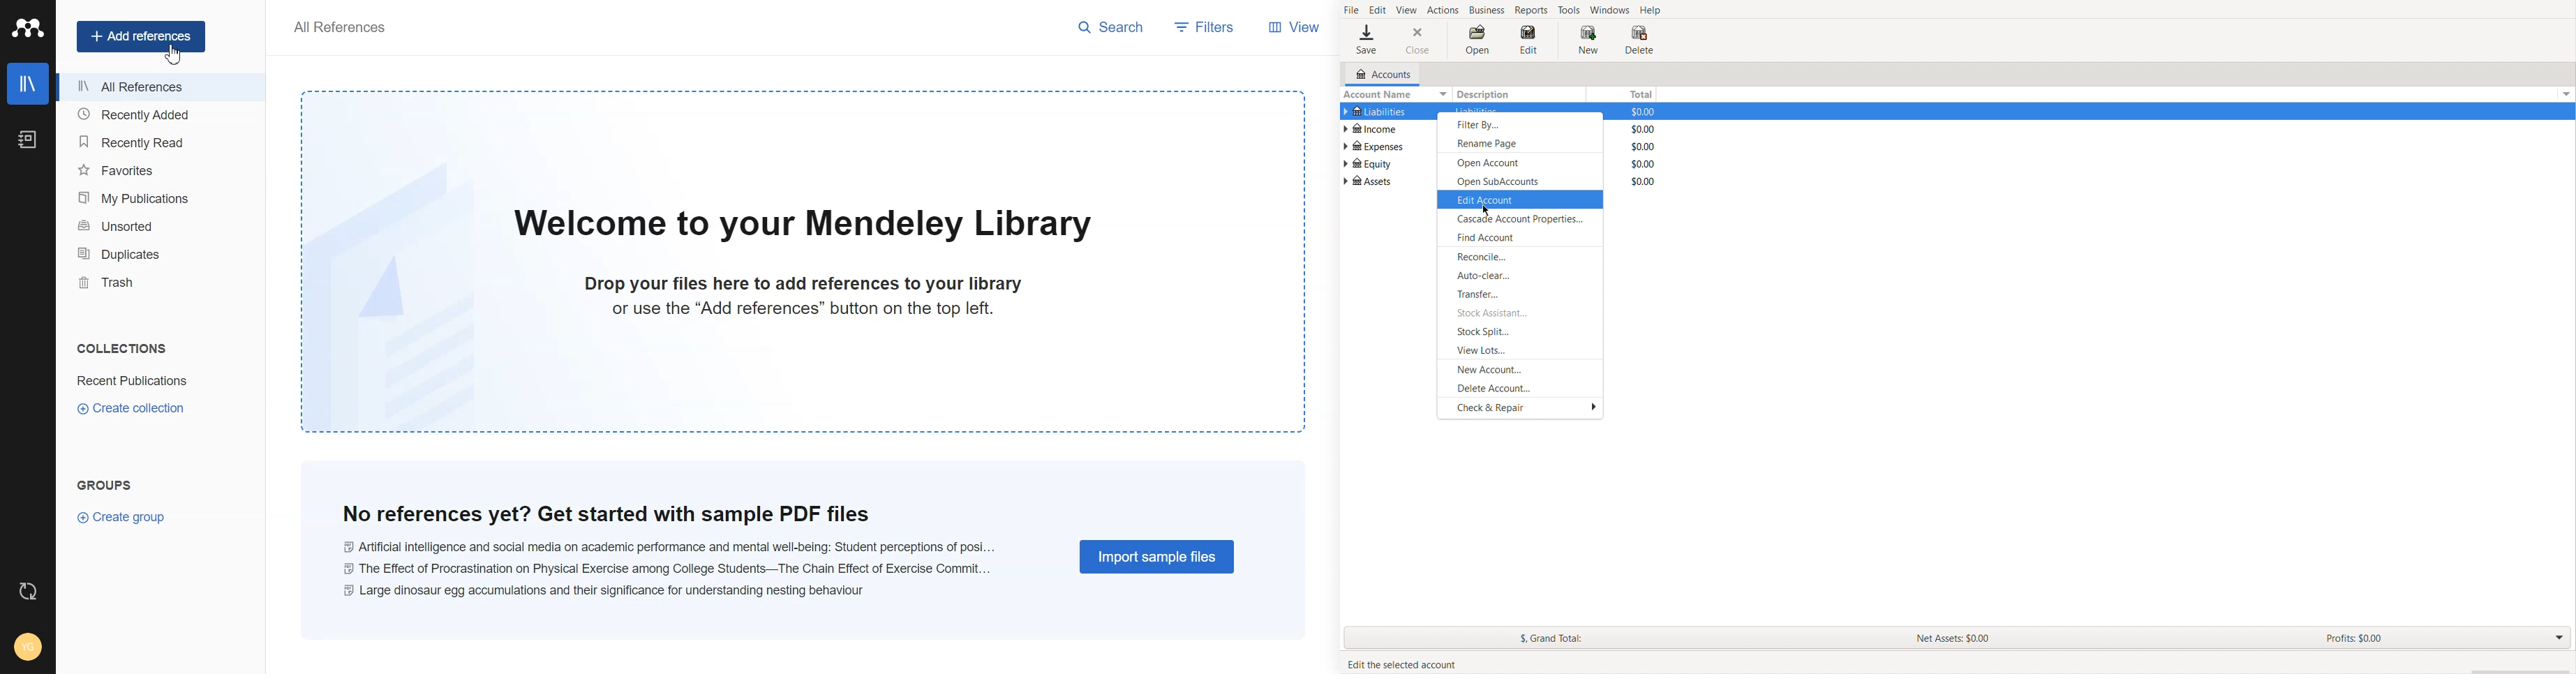  Describe the element at coordinates (29, 29) in the screenshot. I see `Logo` at that location.